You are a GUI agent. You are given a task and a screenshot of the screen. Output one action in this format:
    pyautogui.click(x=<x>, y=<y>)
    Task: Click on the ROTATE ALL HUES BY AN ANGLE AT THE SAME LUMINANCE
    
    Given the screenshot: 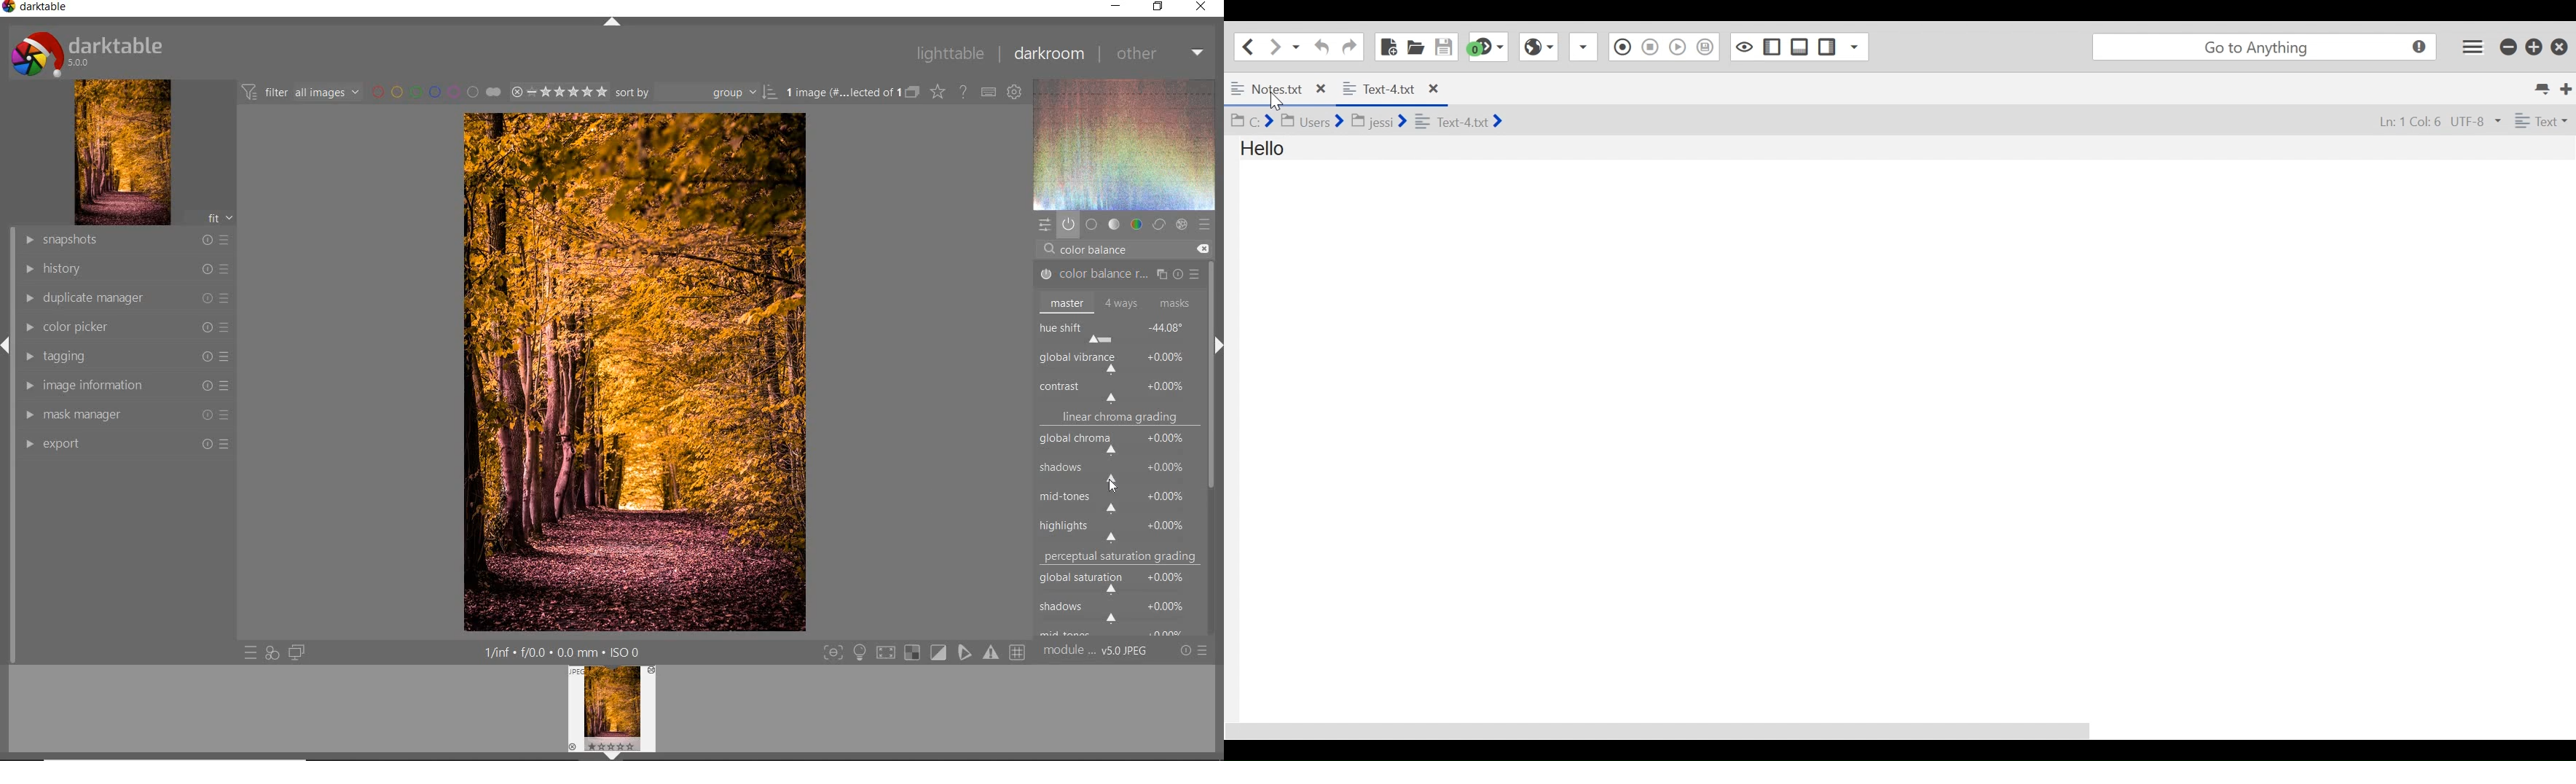 What is the action you would take?
    pyautogui.click(x=1097, y=360)
    